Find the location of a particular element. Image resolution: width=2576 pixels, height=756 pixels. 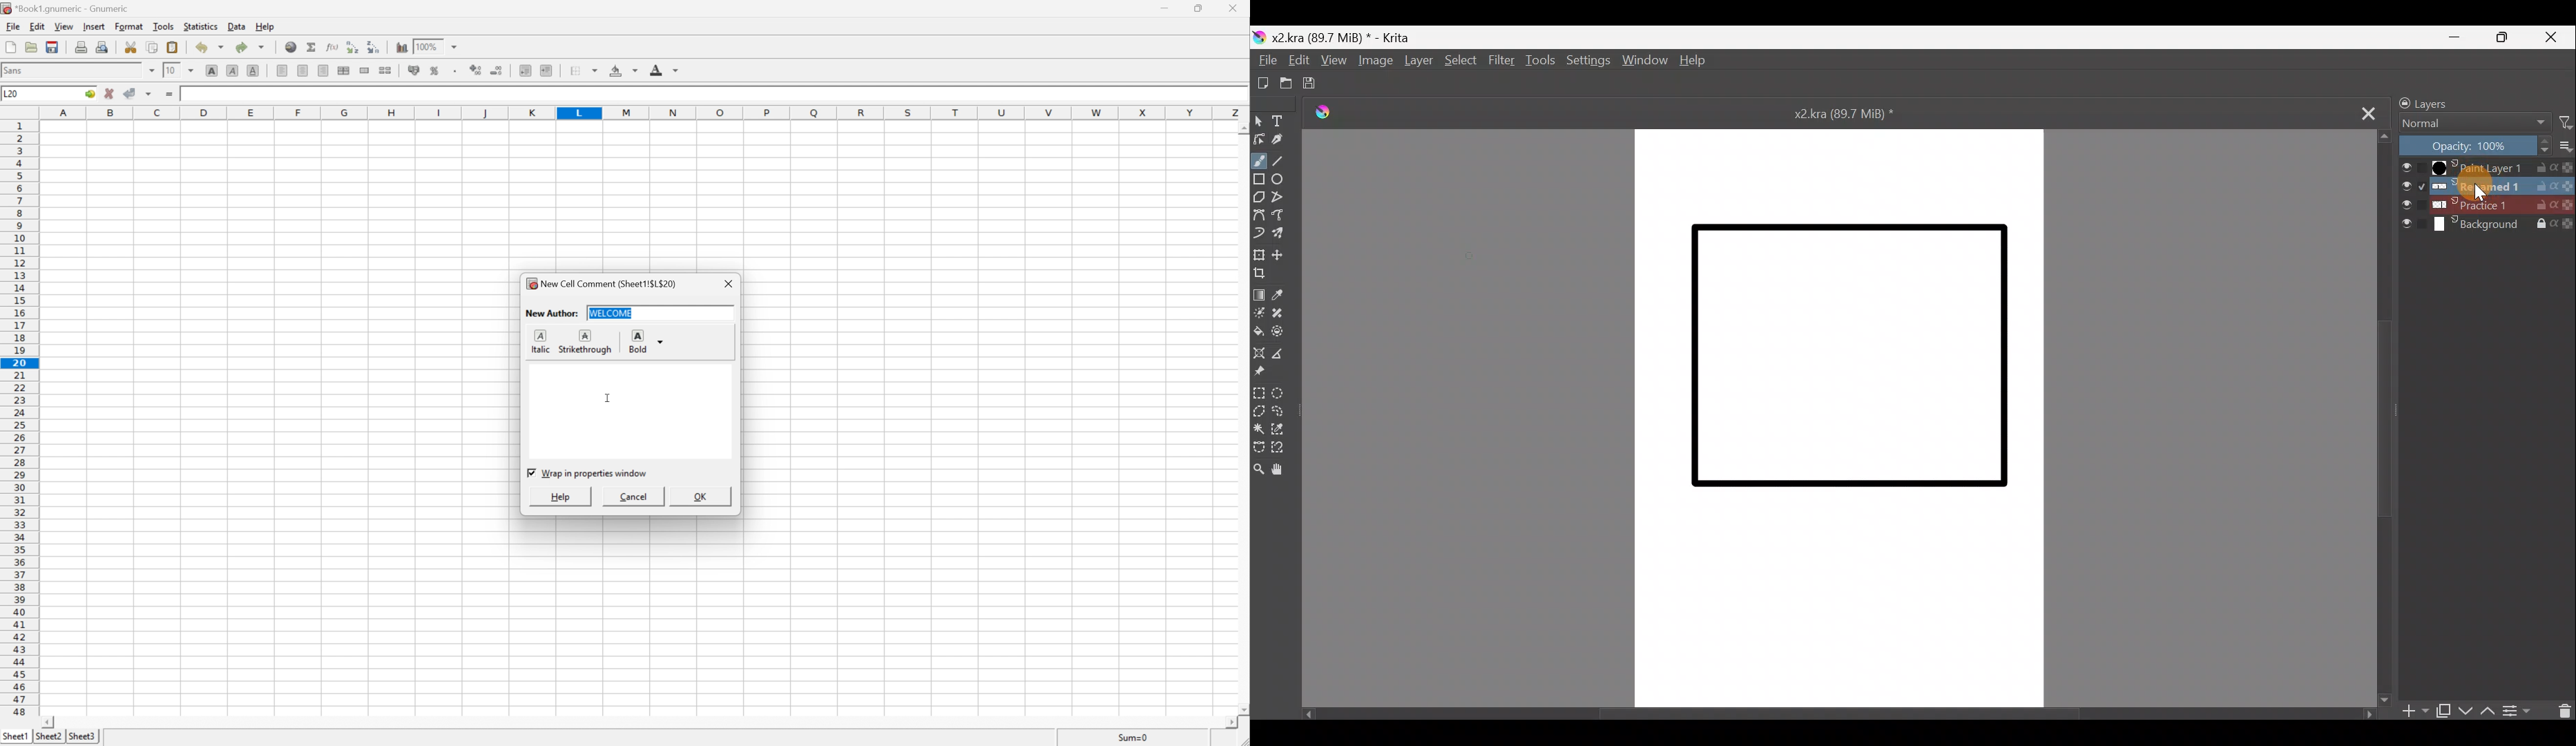

Assistant tool is located at coordinates (1261, 352).